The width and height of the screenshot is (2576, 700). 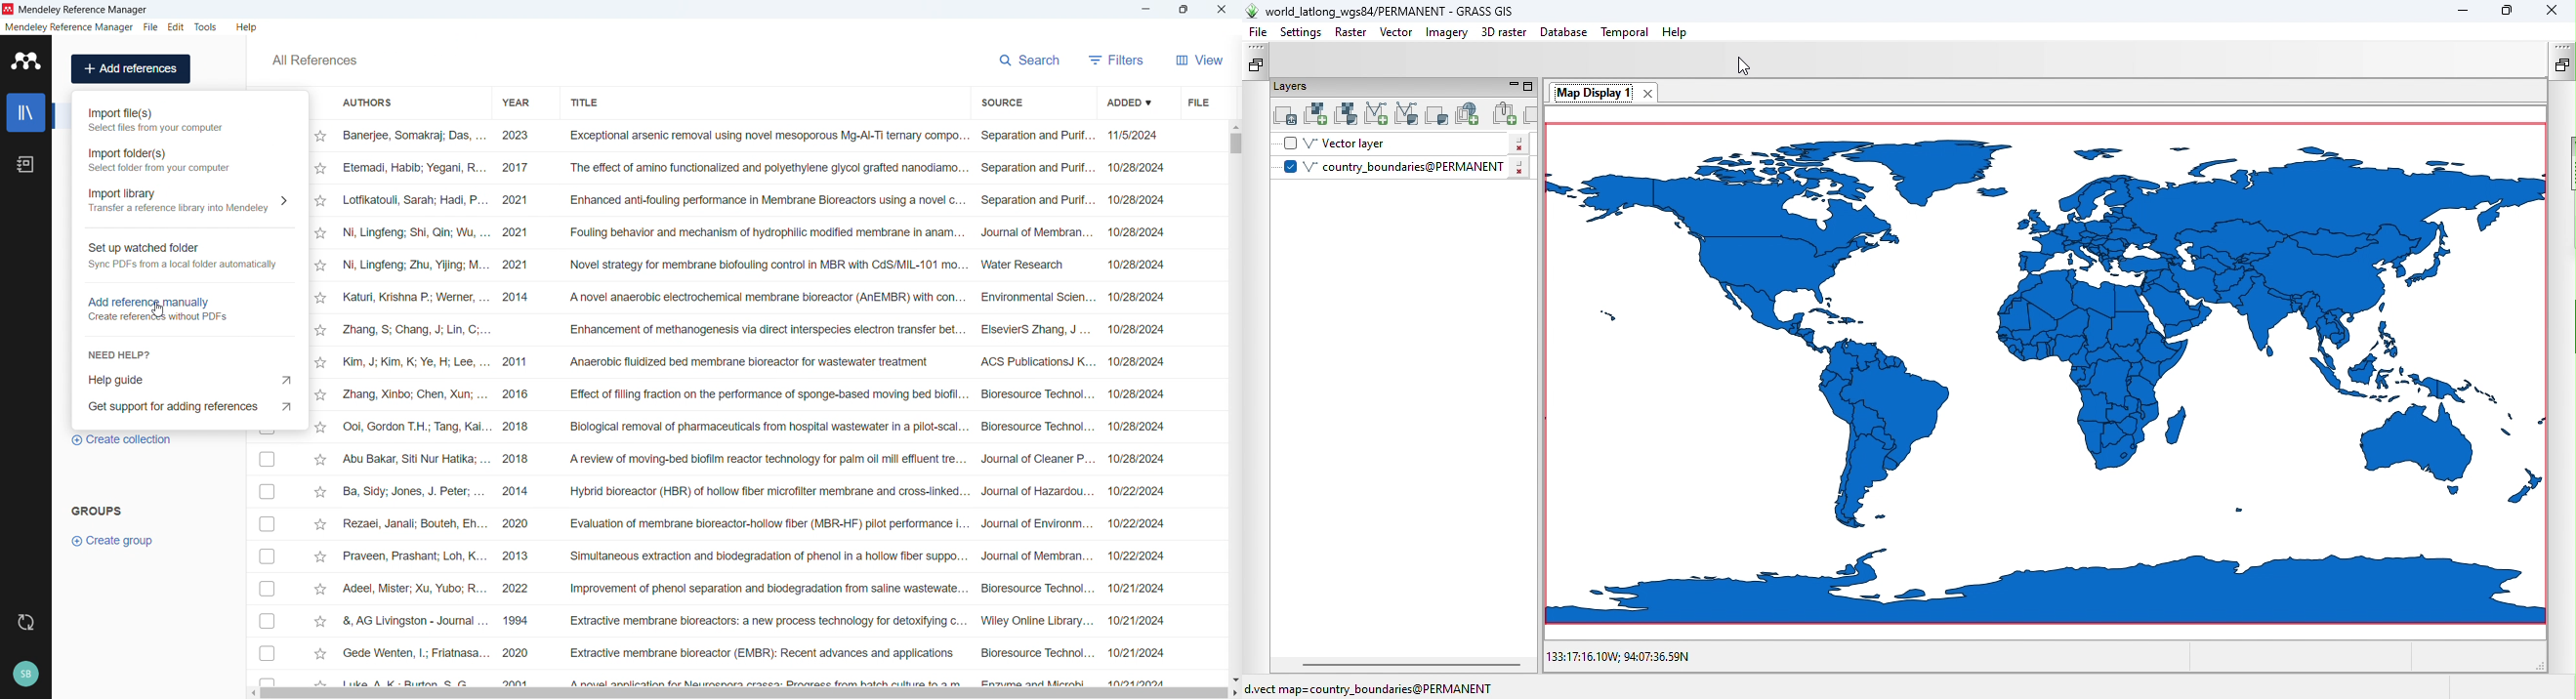 I want to click on Mendeley reference manager , so click(x=69, y=27).